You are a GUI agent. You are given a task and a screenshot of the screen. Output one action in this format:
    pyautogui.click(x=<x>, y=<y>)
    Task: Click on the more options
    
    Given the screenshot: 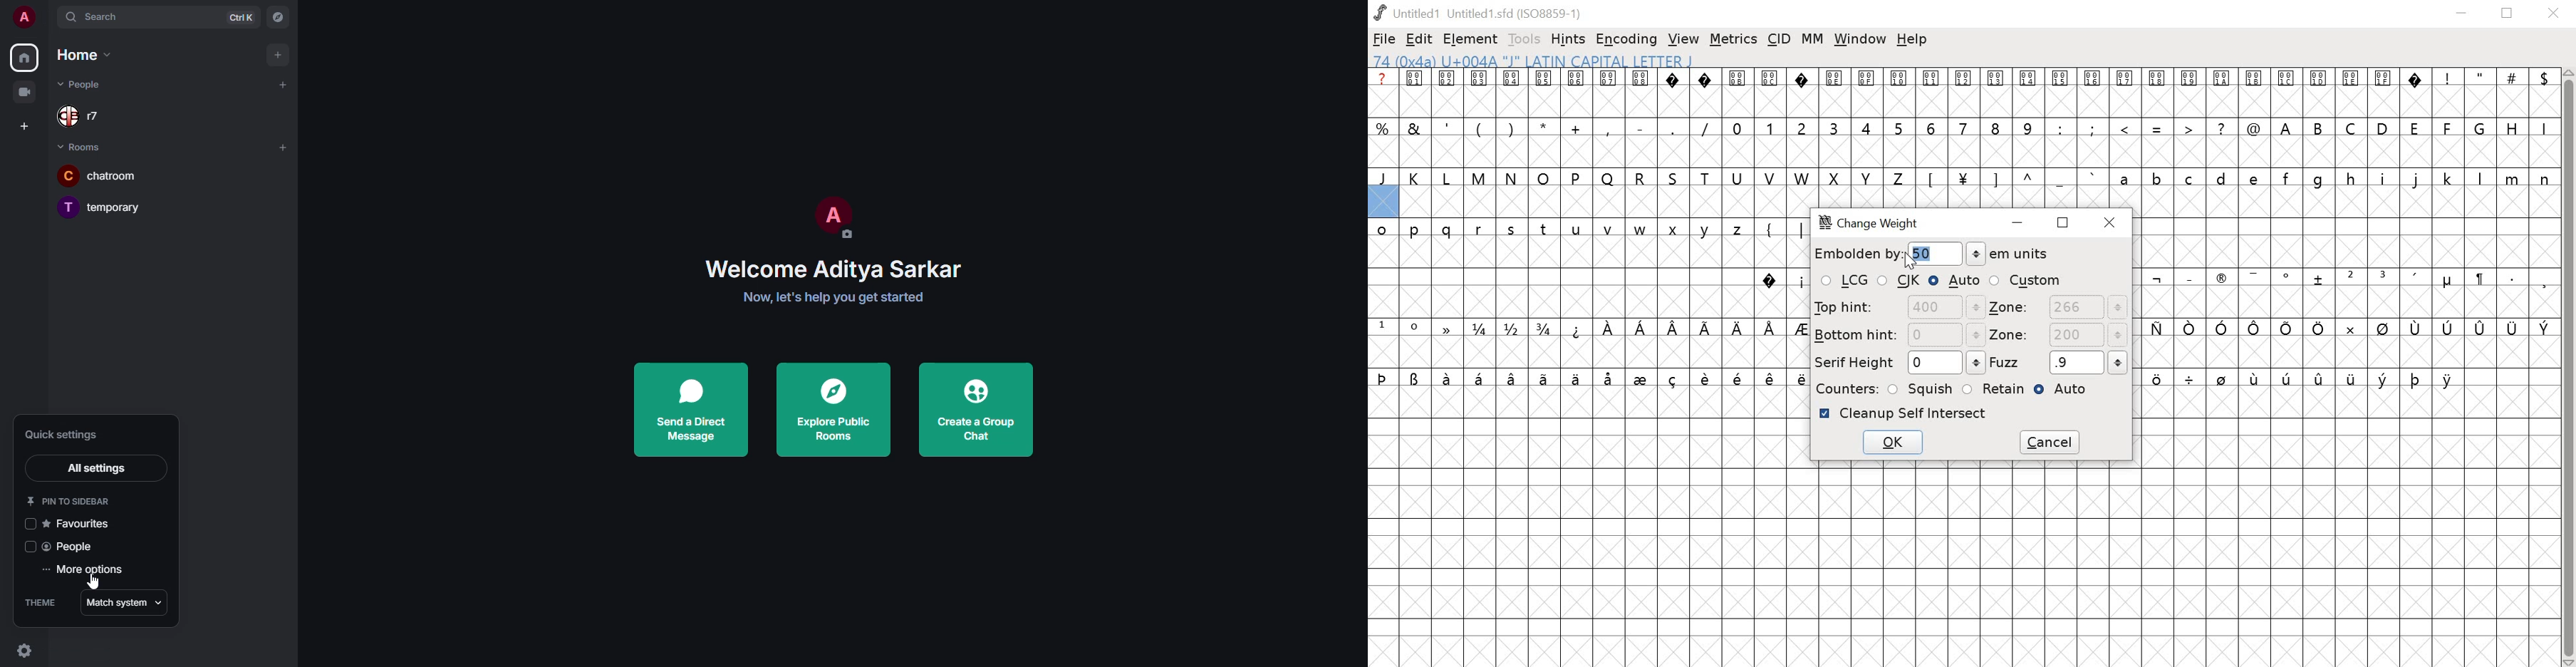 What is the action you would take?
    pyautogui.click(x=86, y=572)
    